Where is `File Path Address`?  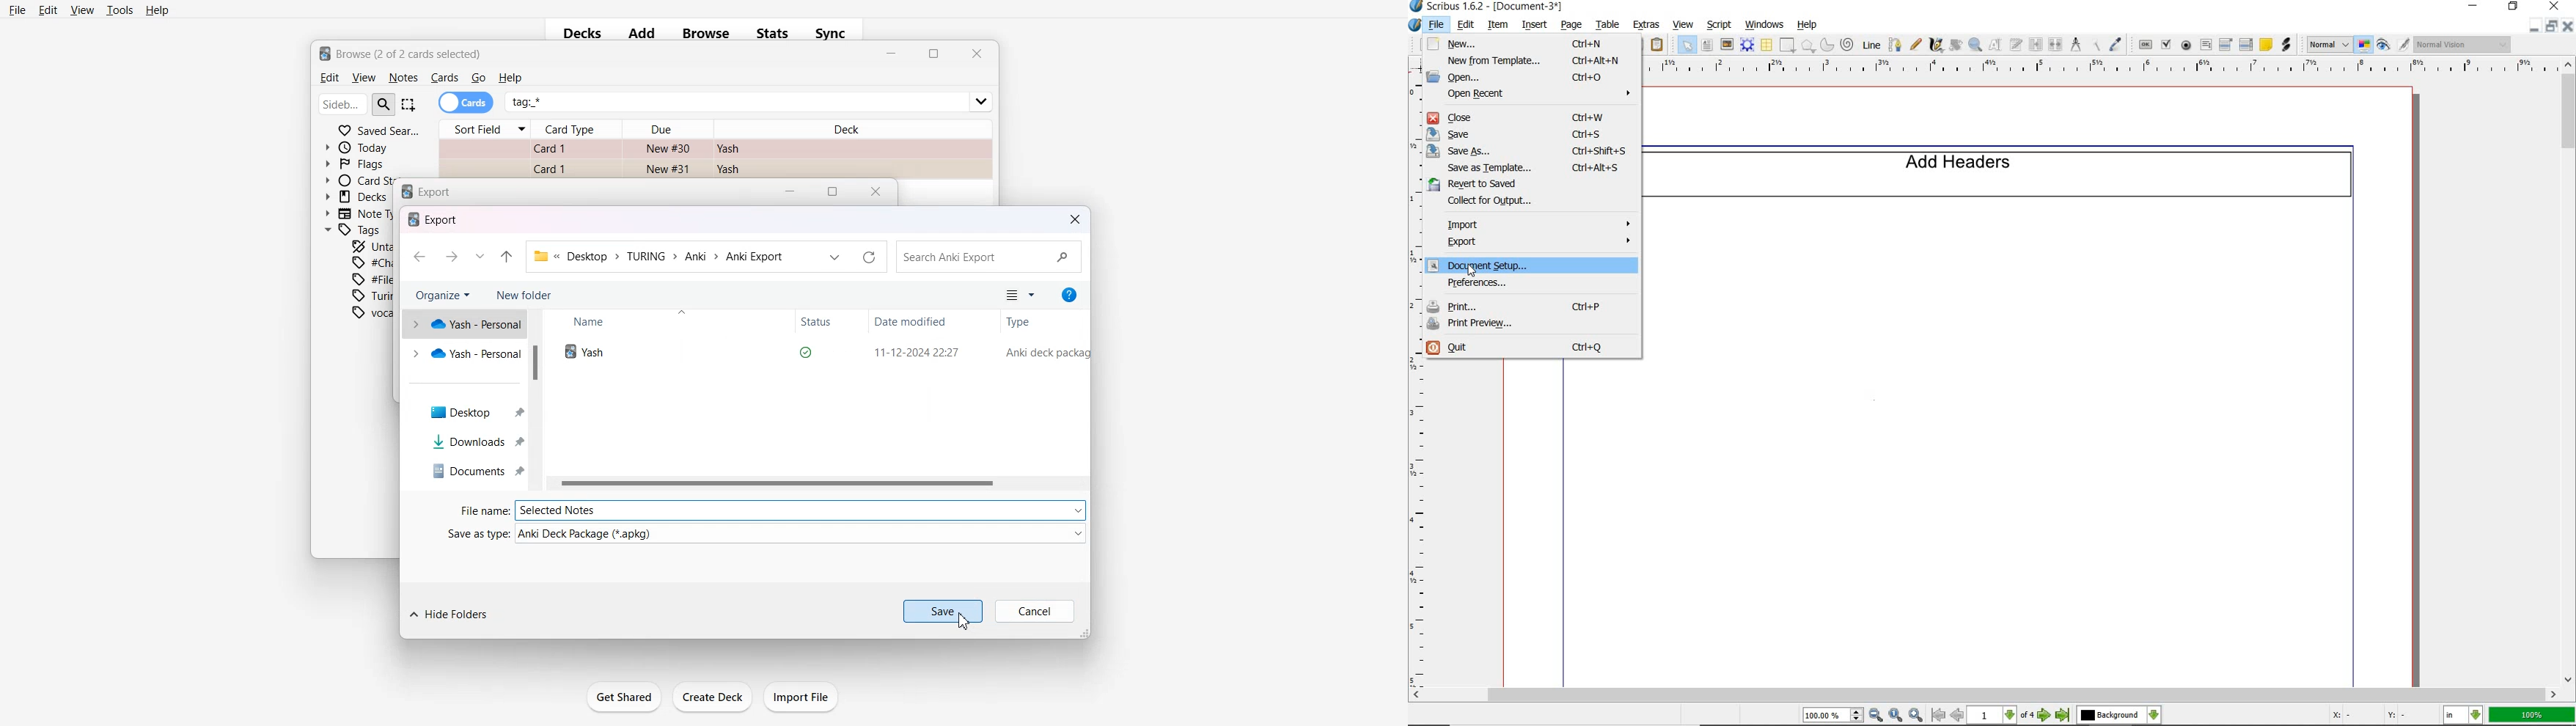
File Path Address is located at coordinates (659, 256).